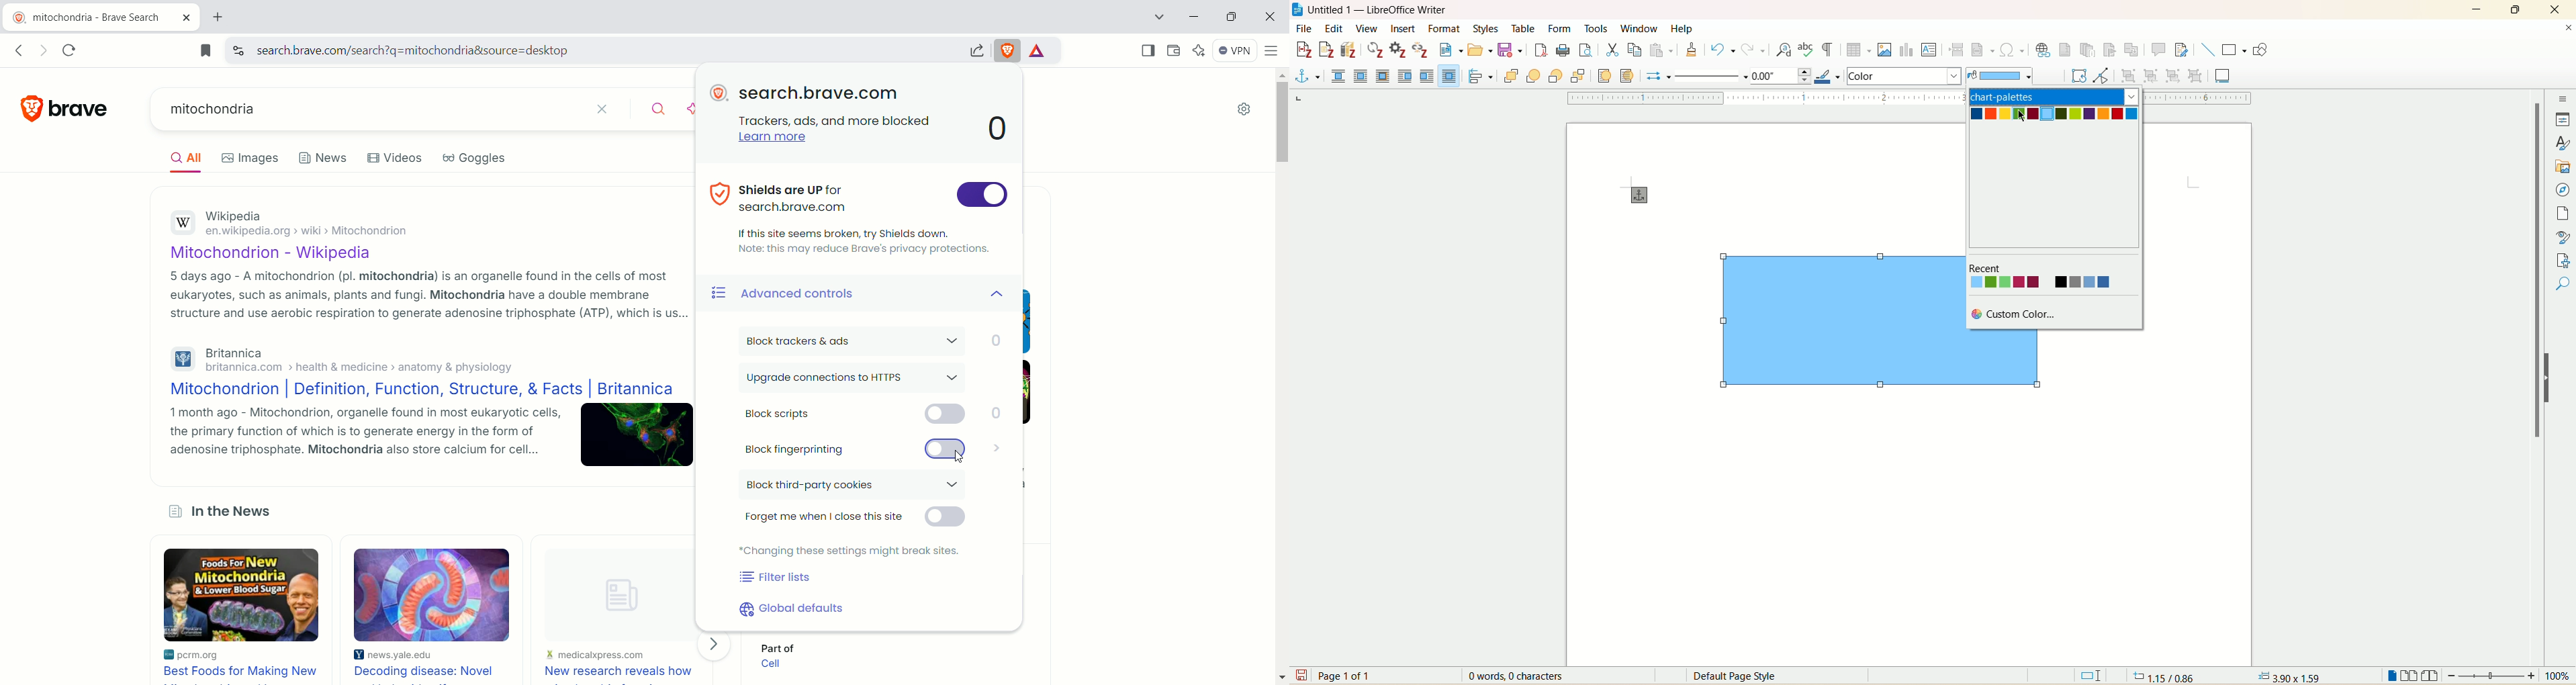  What do you see at coordinates (205, 50) in the screenshot?
I see `bookmark` at bounding box center [205, 50].